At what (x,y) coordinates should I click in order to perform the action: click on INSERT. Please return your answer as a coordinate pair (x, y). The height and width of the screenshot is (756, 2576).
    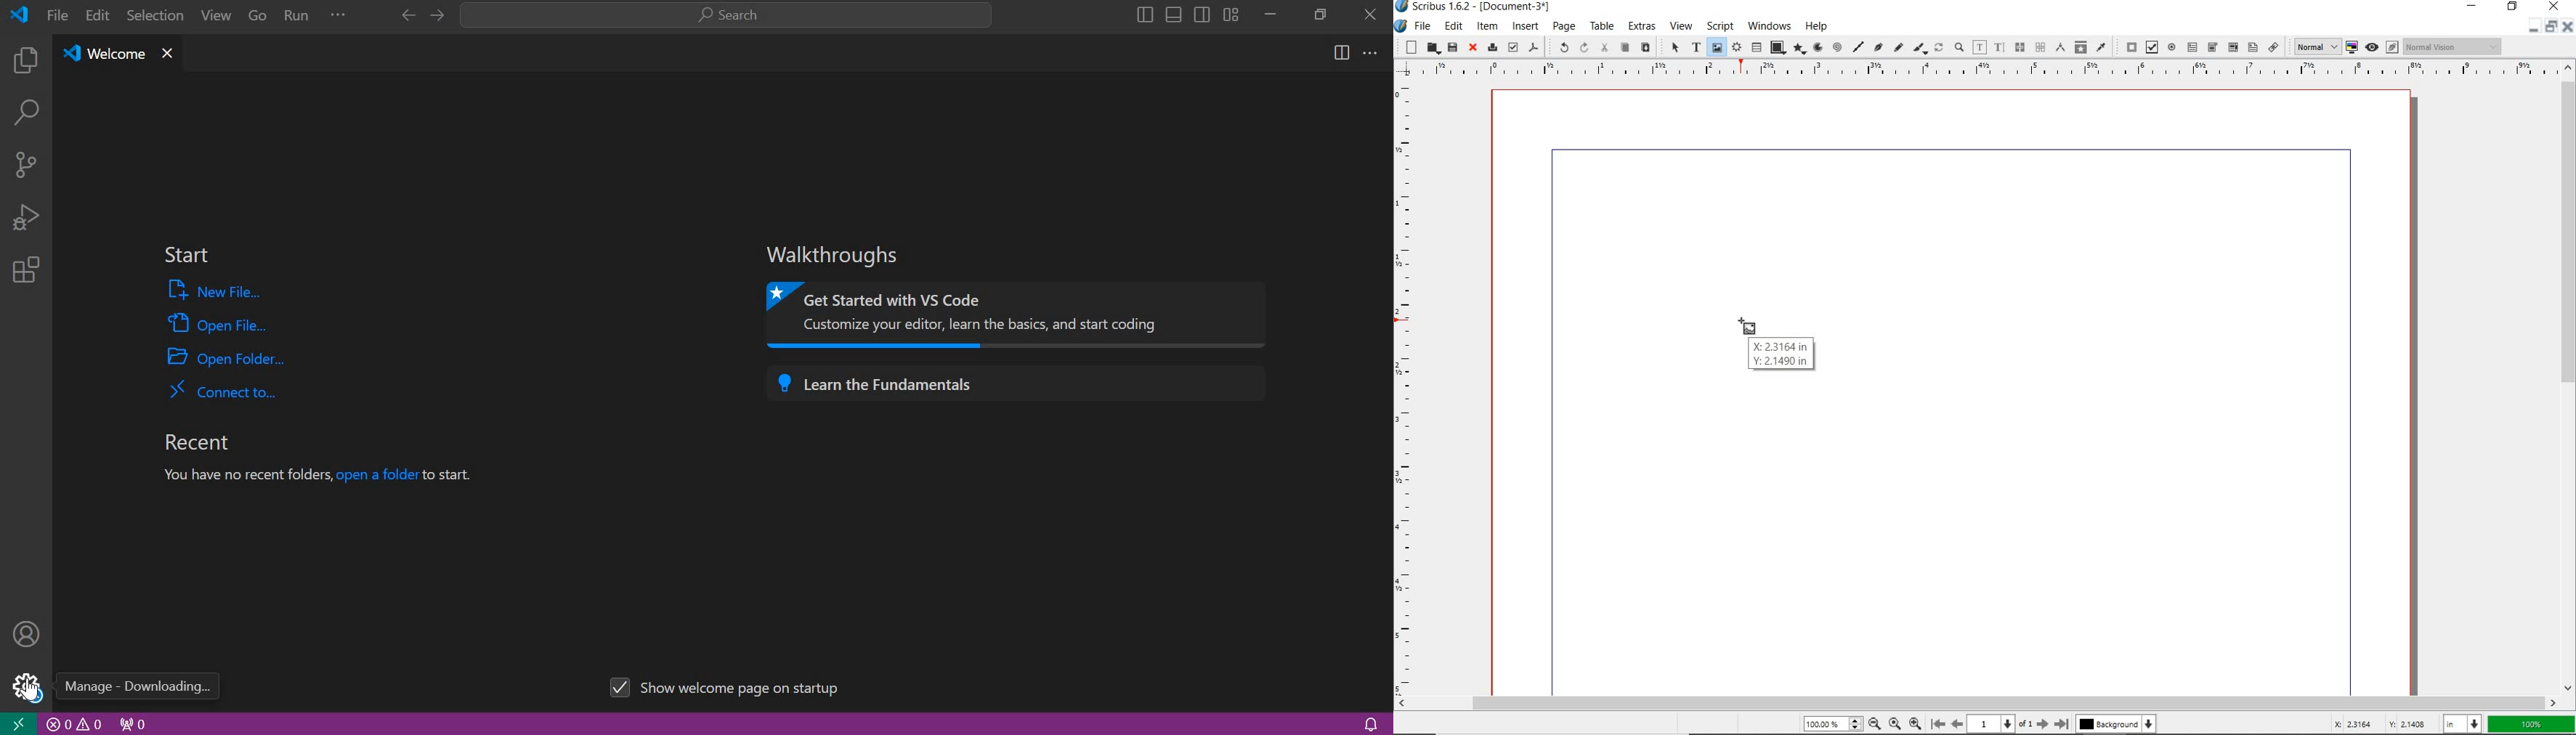
    Looking at the image, I should click on (1526, 27).